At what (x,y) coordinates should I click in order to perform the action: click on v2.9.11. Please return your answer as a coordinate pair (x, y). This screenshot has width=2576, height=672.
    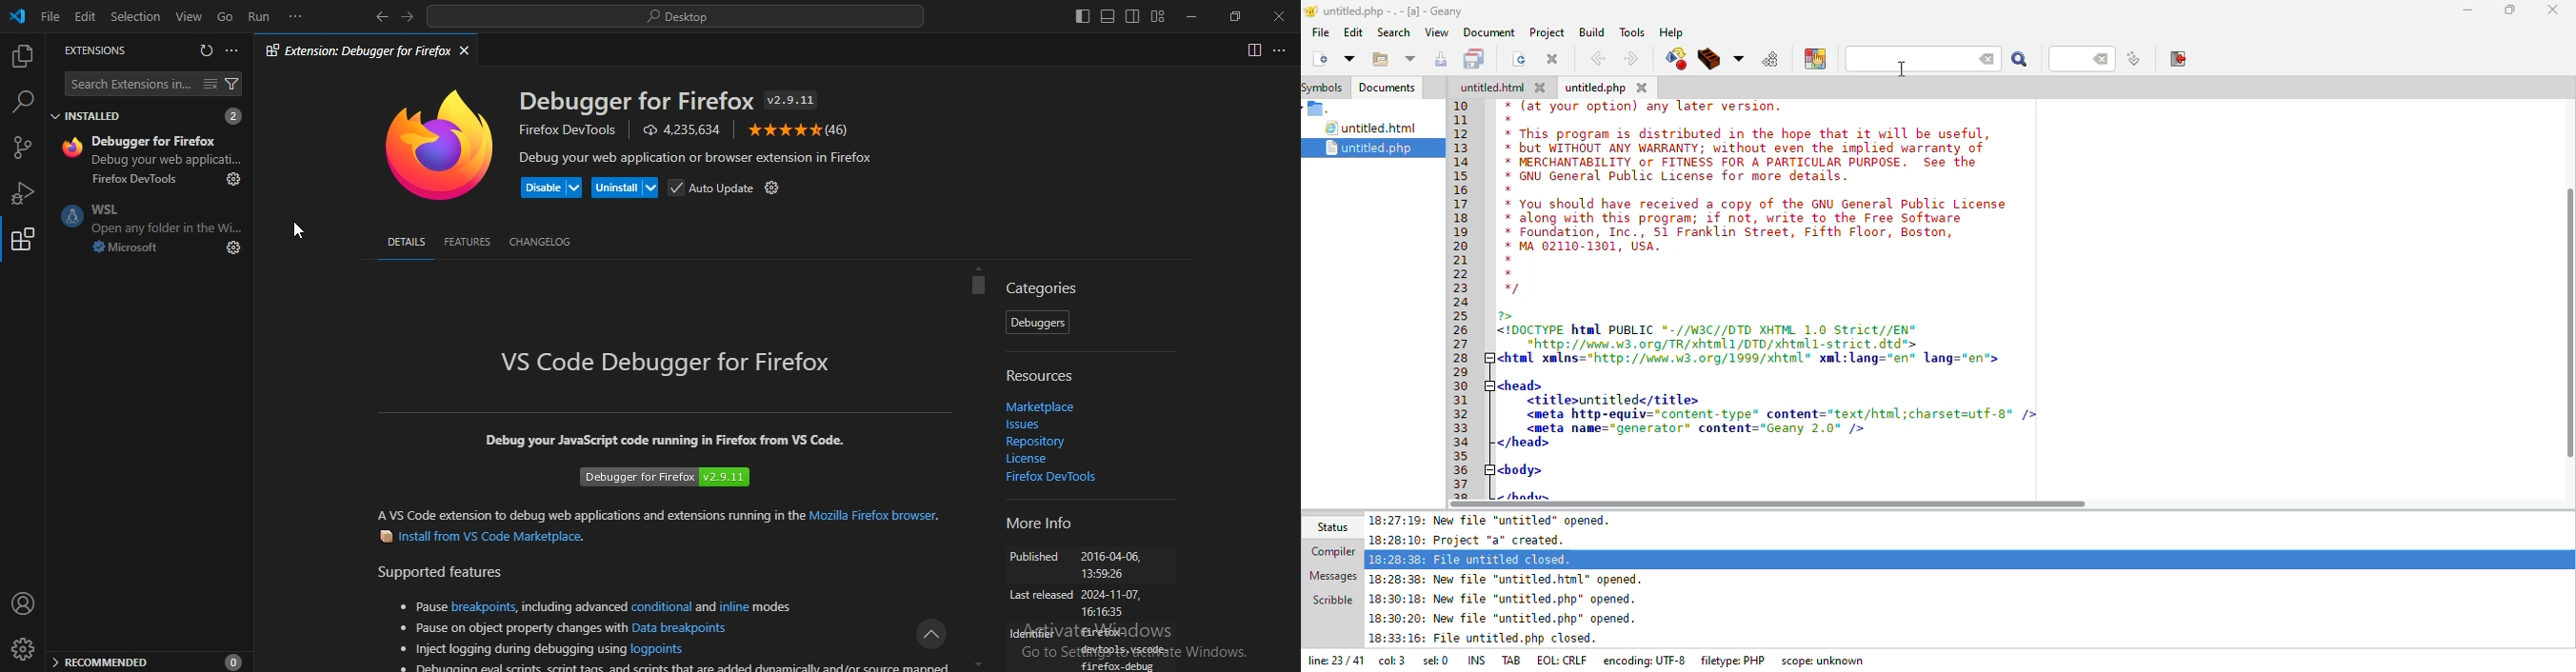
    Looking at the image, I should click on (793, 99).